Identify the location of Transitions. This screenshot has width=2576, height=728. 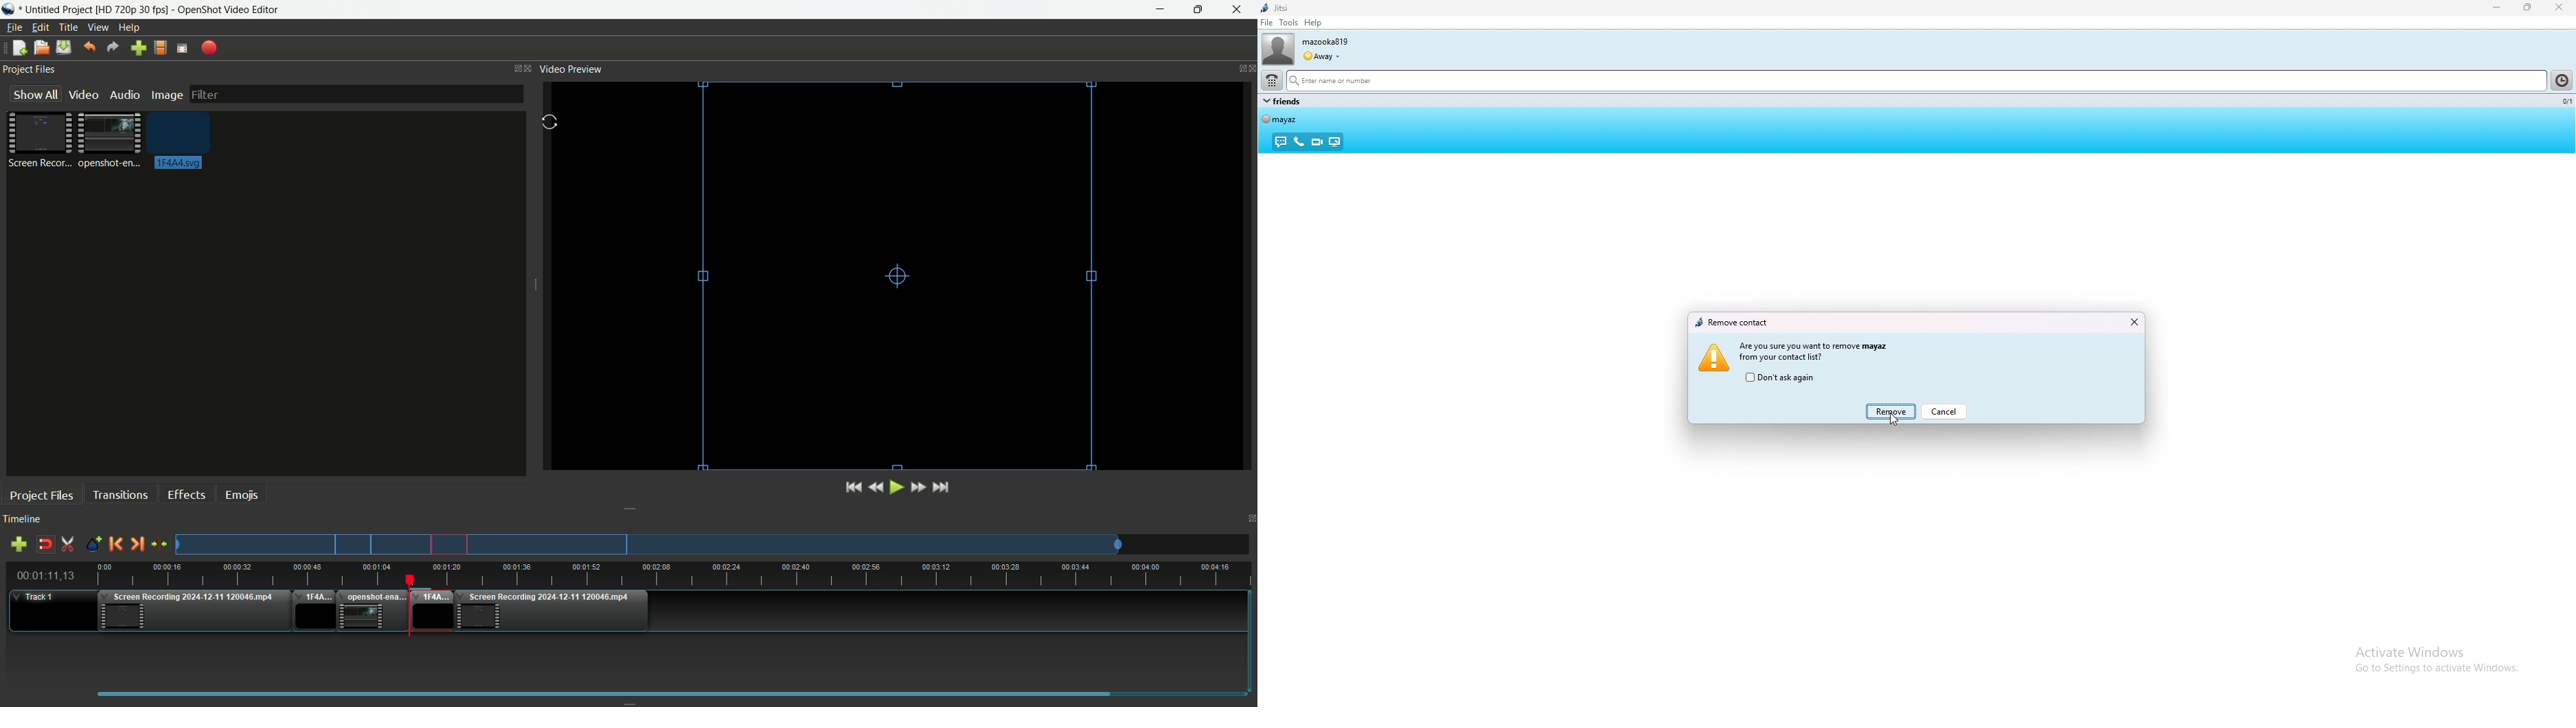
(120, 495).